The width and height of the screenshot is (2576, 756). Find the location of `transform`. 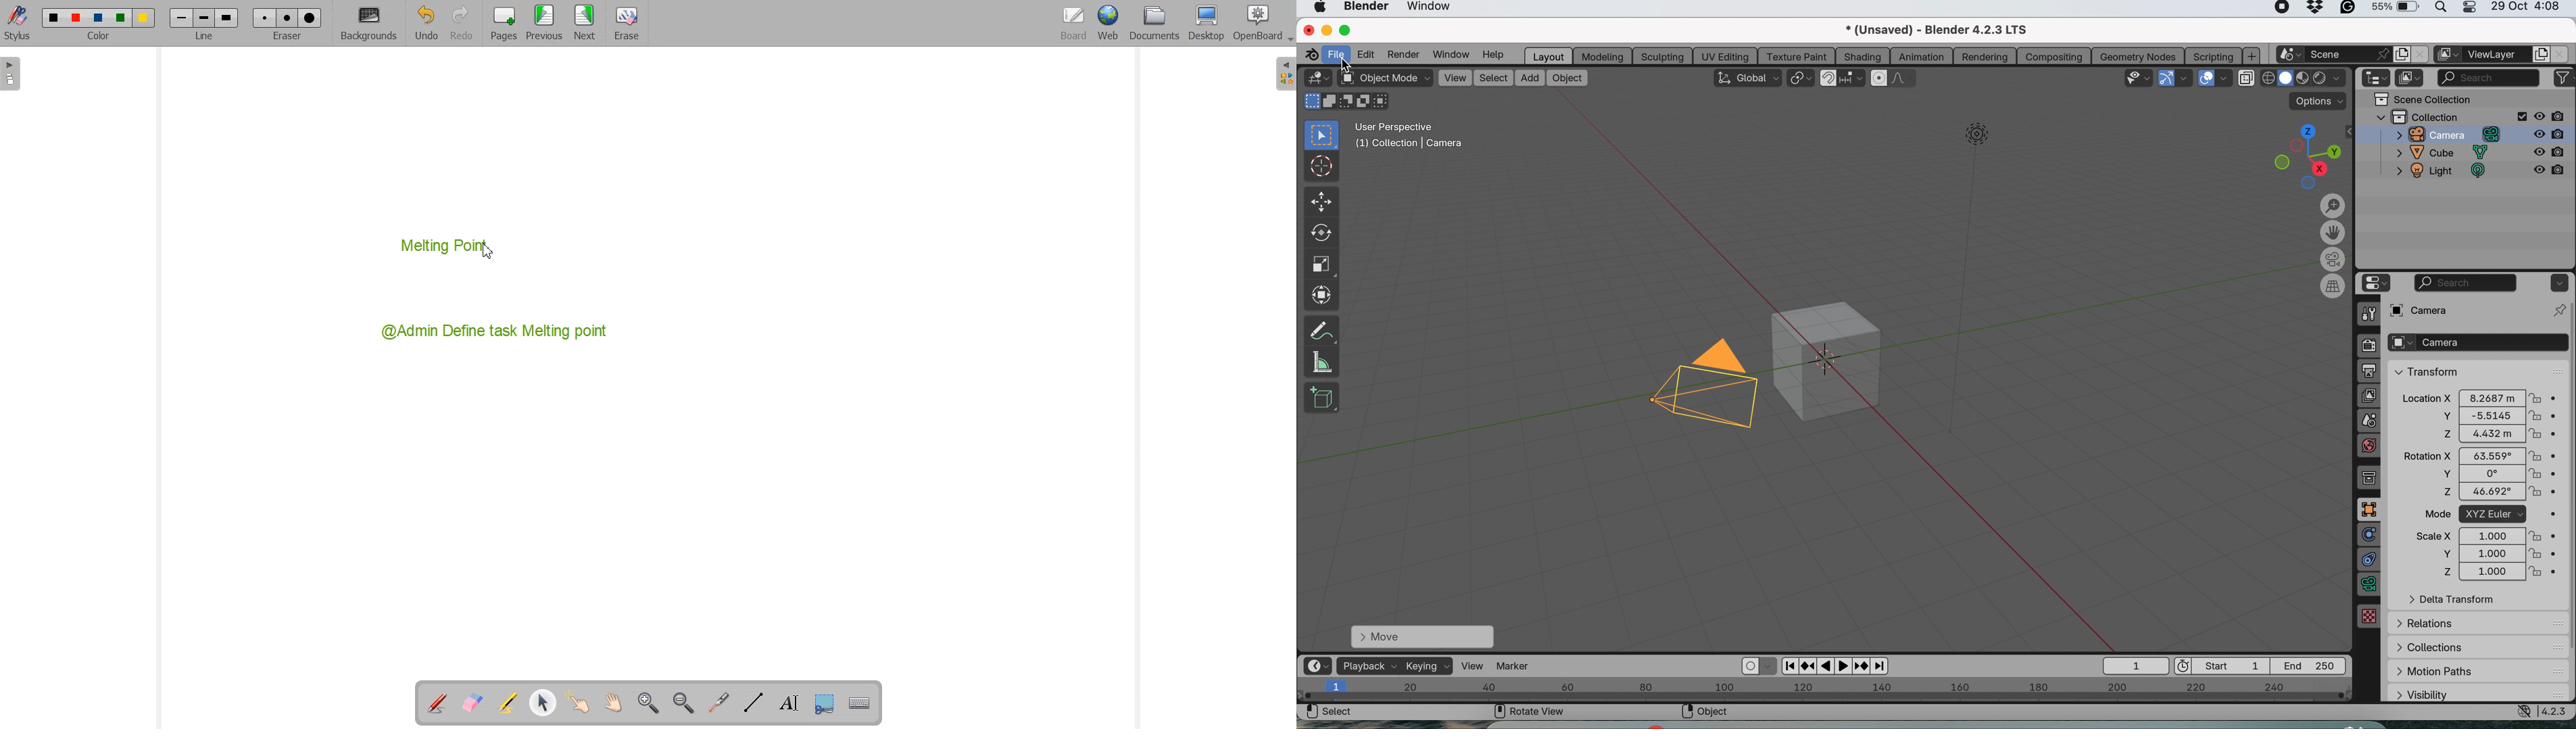

transform is located at coordinates (1321, 294).